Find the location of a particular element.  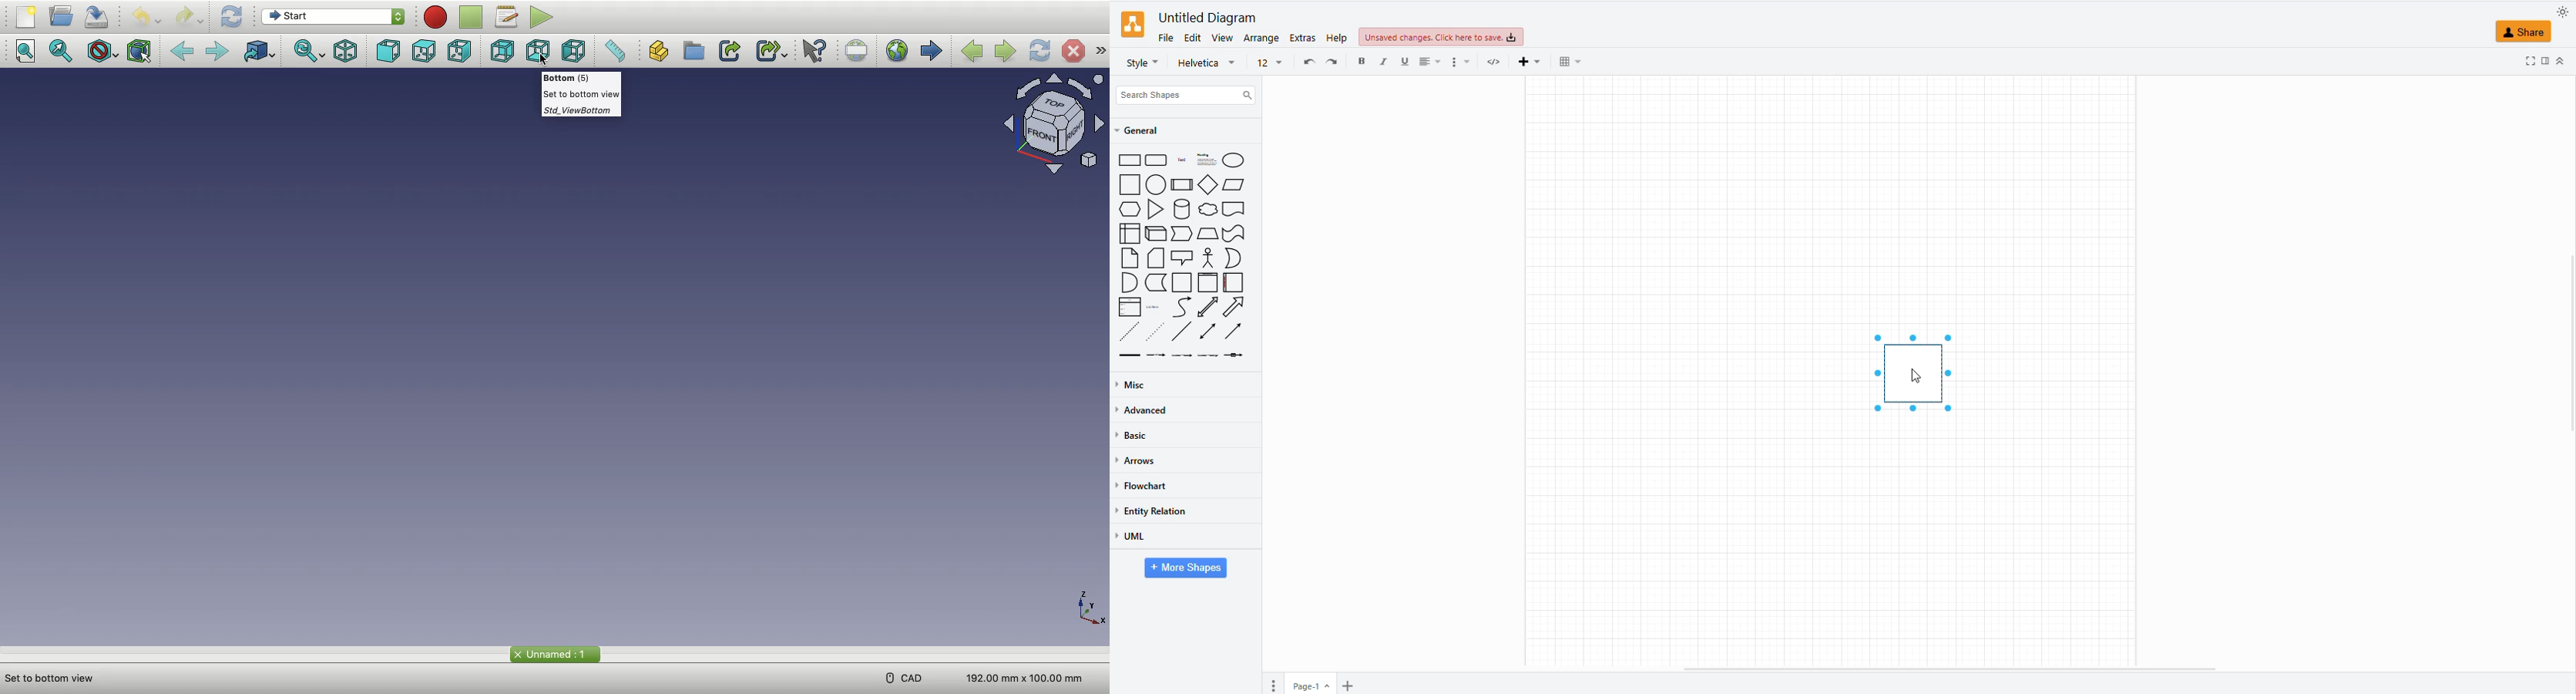

undo is located at coordinates (1308, 60).